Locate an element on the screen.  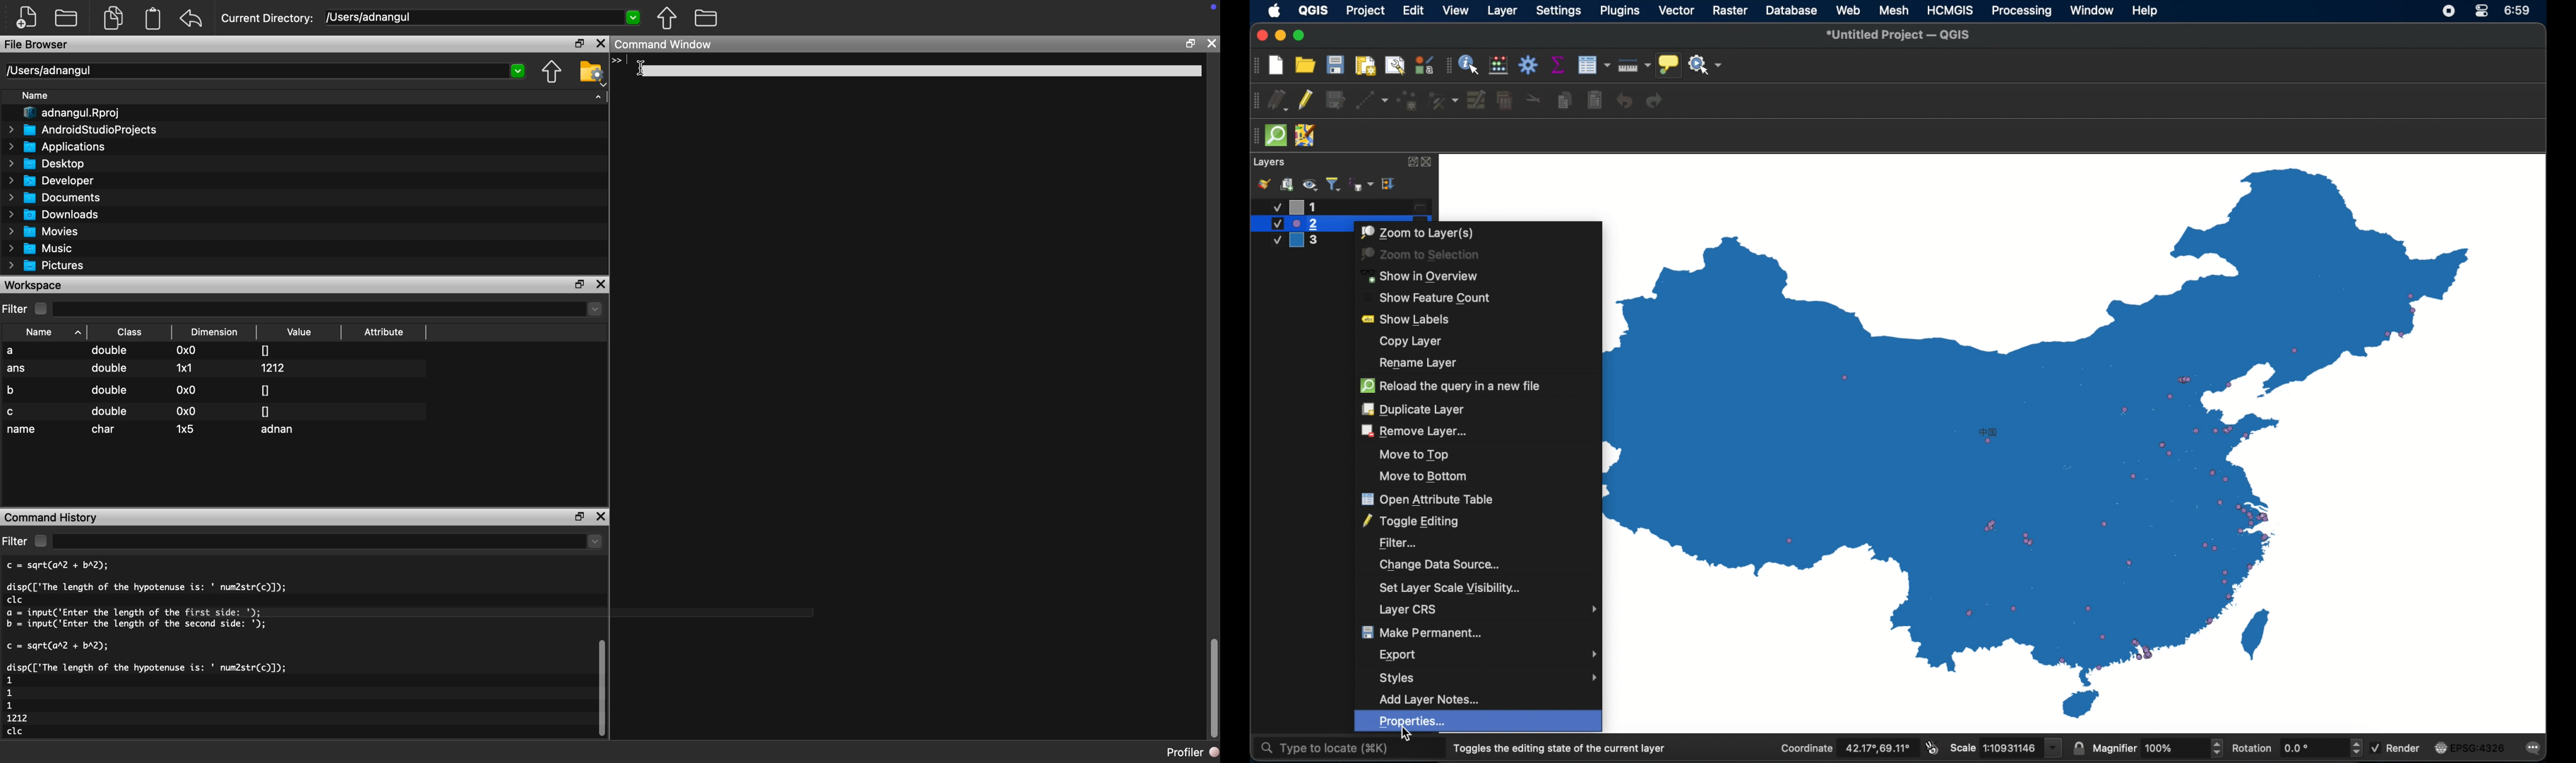
toggle extents and mouse display position is located at coordinates (1933, 747).